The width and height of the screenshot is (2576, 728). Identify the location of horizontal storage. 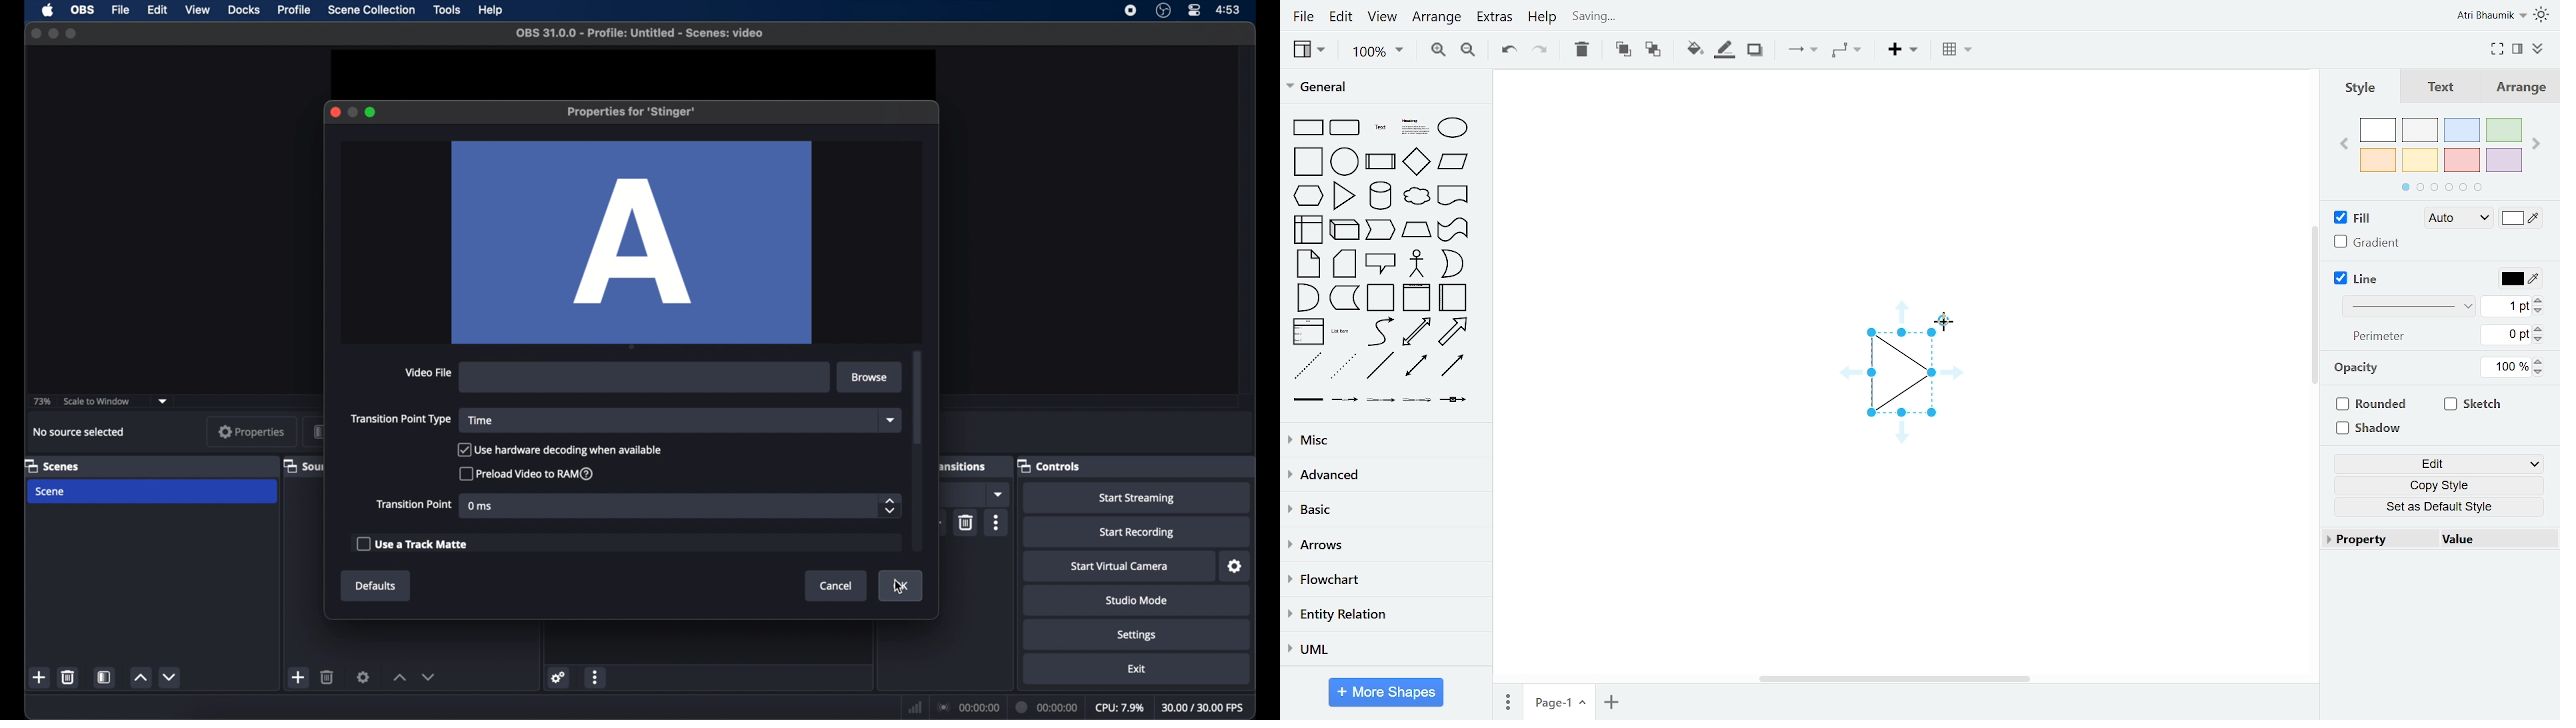
(1454, 298).